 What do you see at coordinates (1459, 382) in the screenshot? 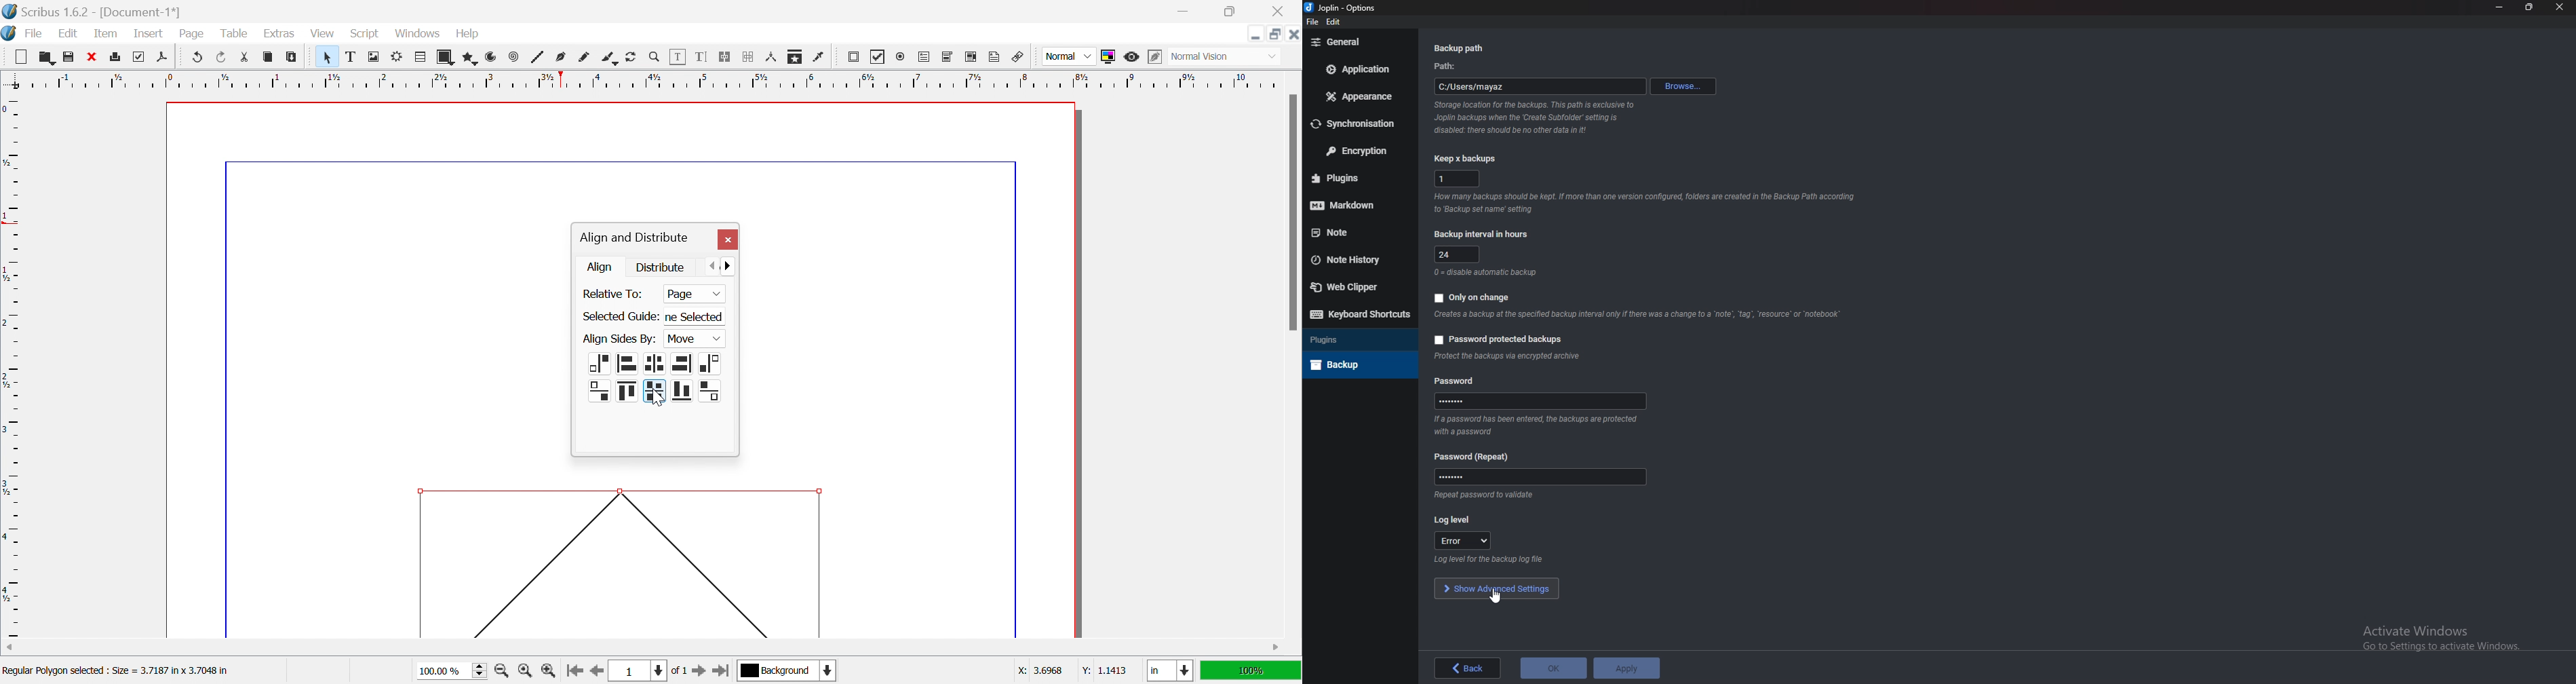
I see `Password` at bounding box center [1459, 382].